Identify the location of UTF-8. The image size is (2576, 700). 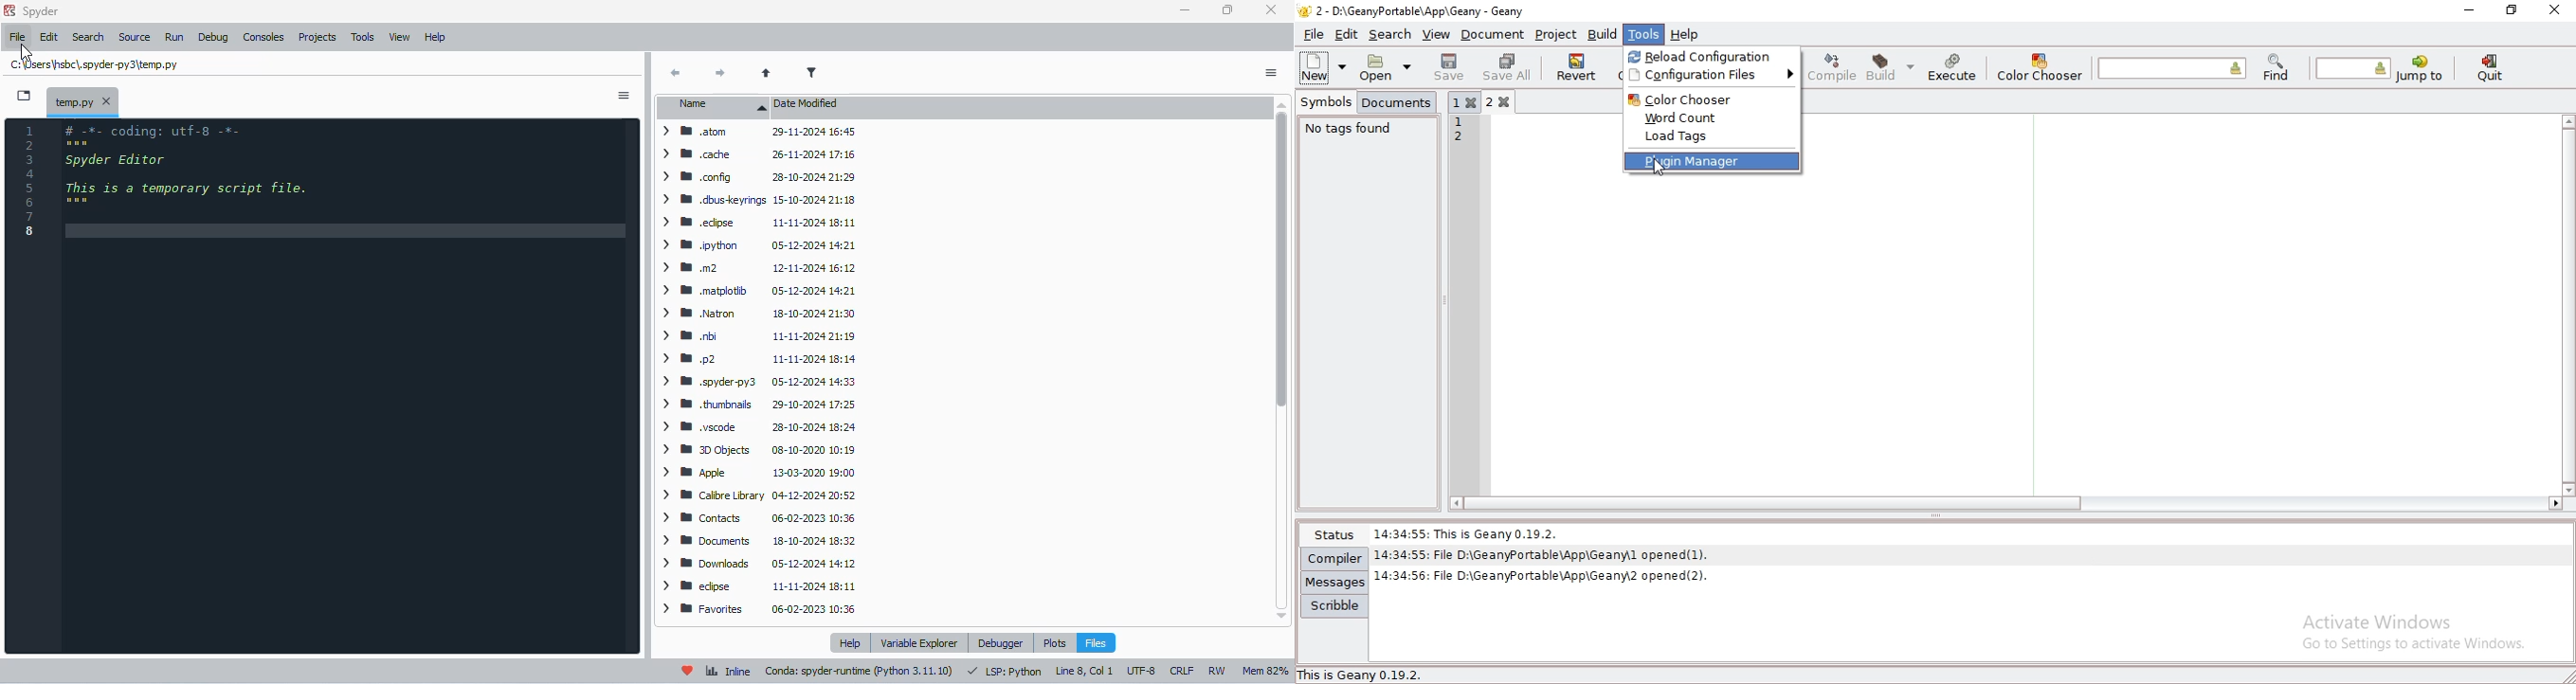
(1142, 672).